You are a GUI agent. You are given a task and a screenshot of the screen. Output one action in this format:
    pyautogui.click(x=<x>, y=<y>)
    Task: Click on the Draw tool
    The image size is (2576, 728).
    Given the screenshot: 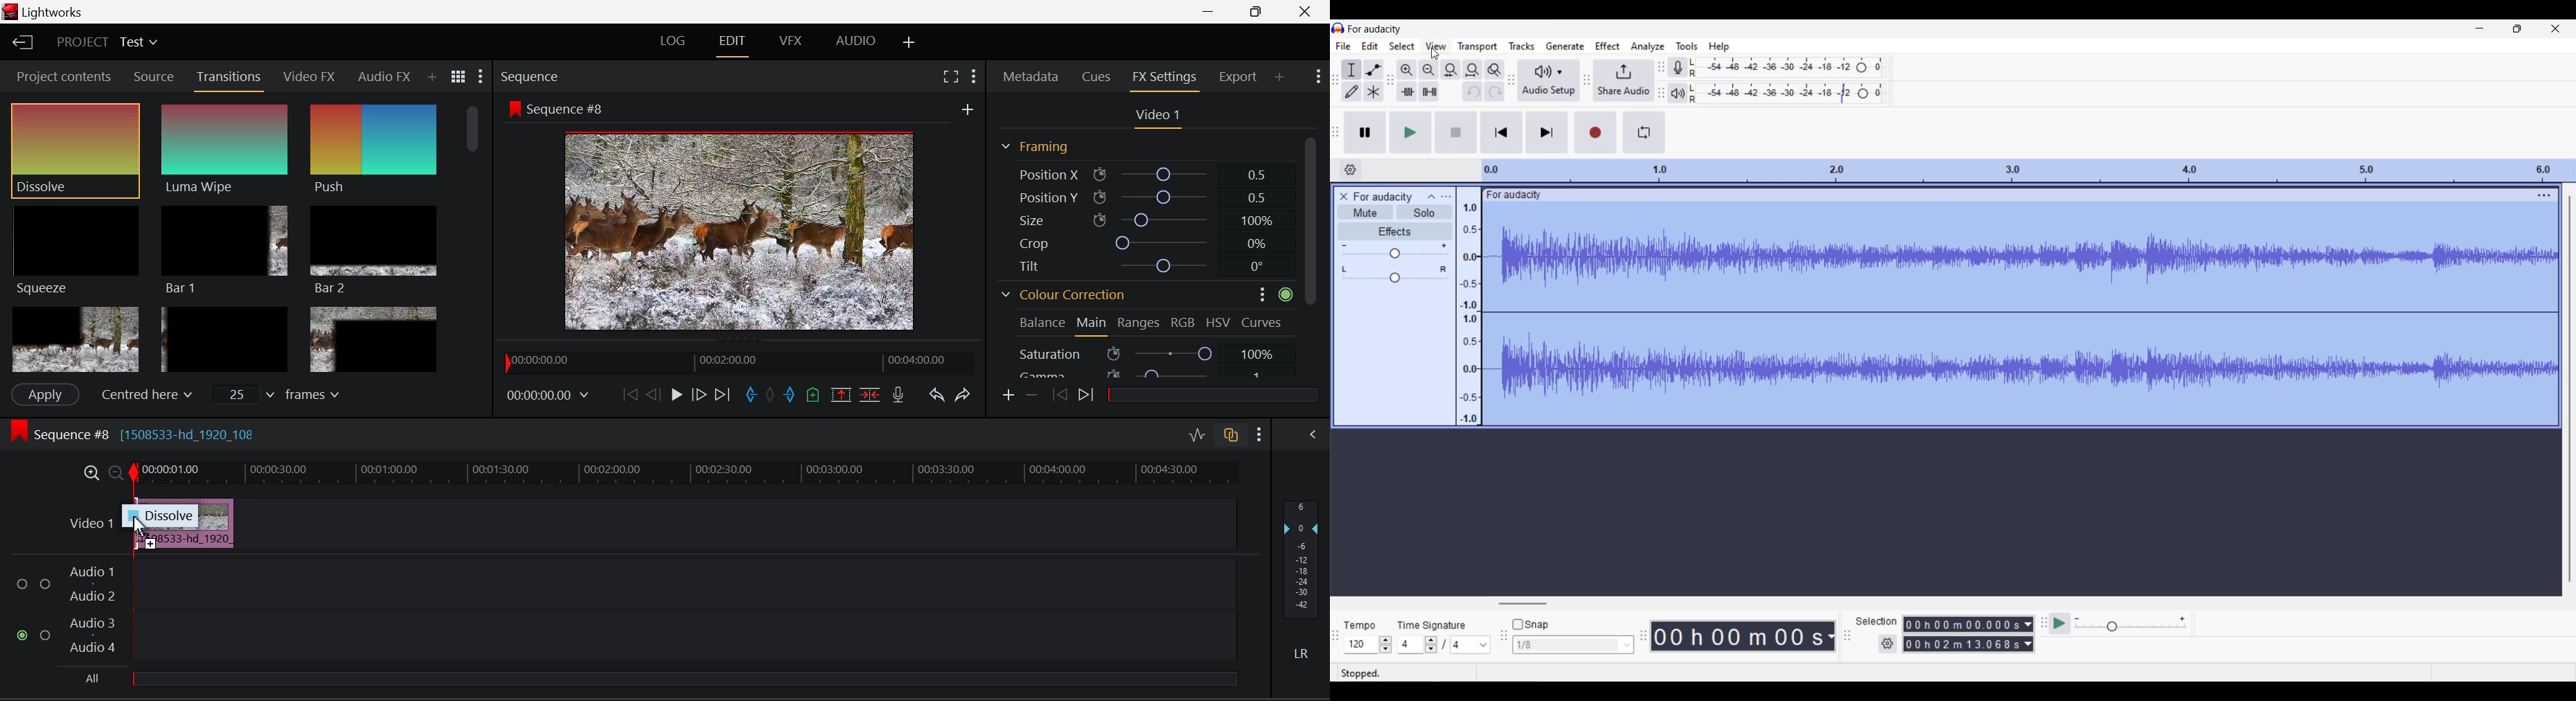 What is the action you would take?
    pyautogui.click(x=1352, y=91)
    